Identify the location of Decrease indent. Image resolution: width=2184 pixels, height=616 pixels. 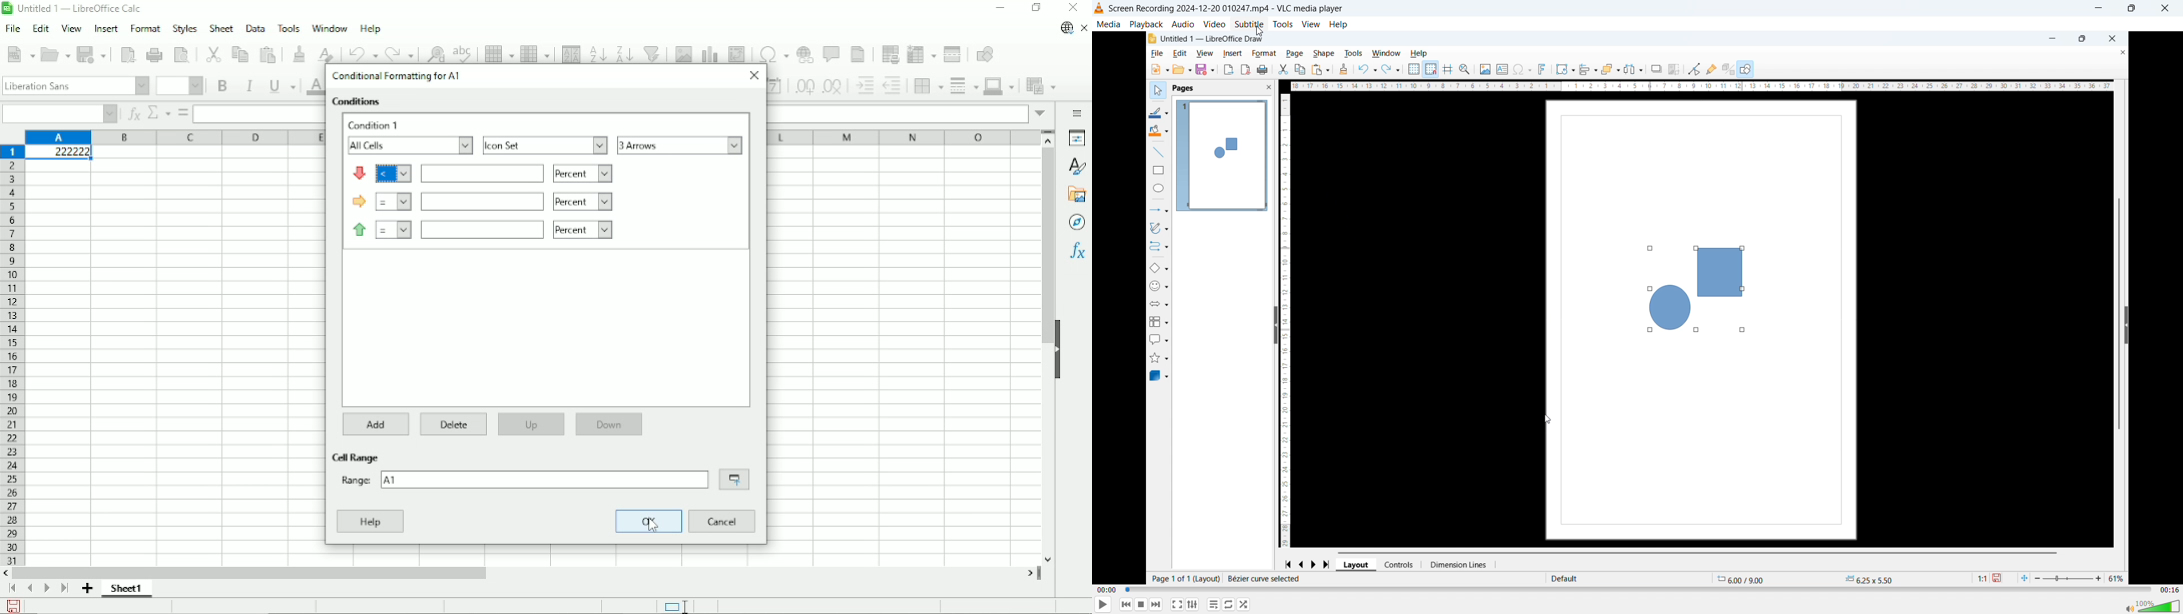
(894, 86).